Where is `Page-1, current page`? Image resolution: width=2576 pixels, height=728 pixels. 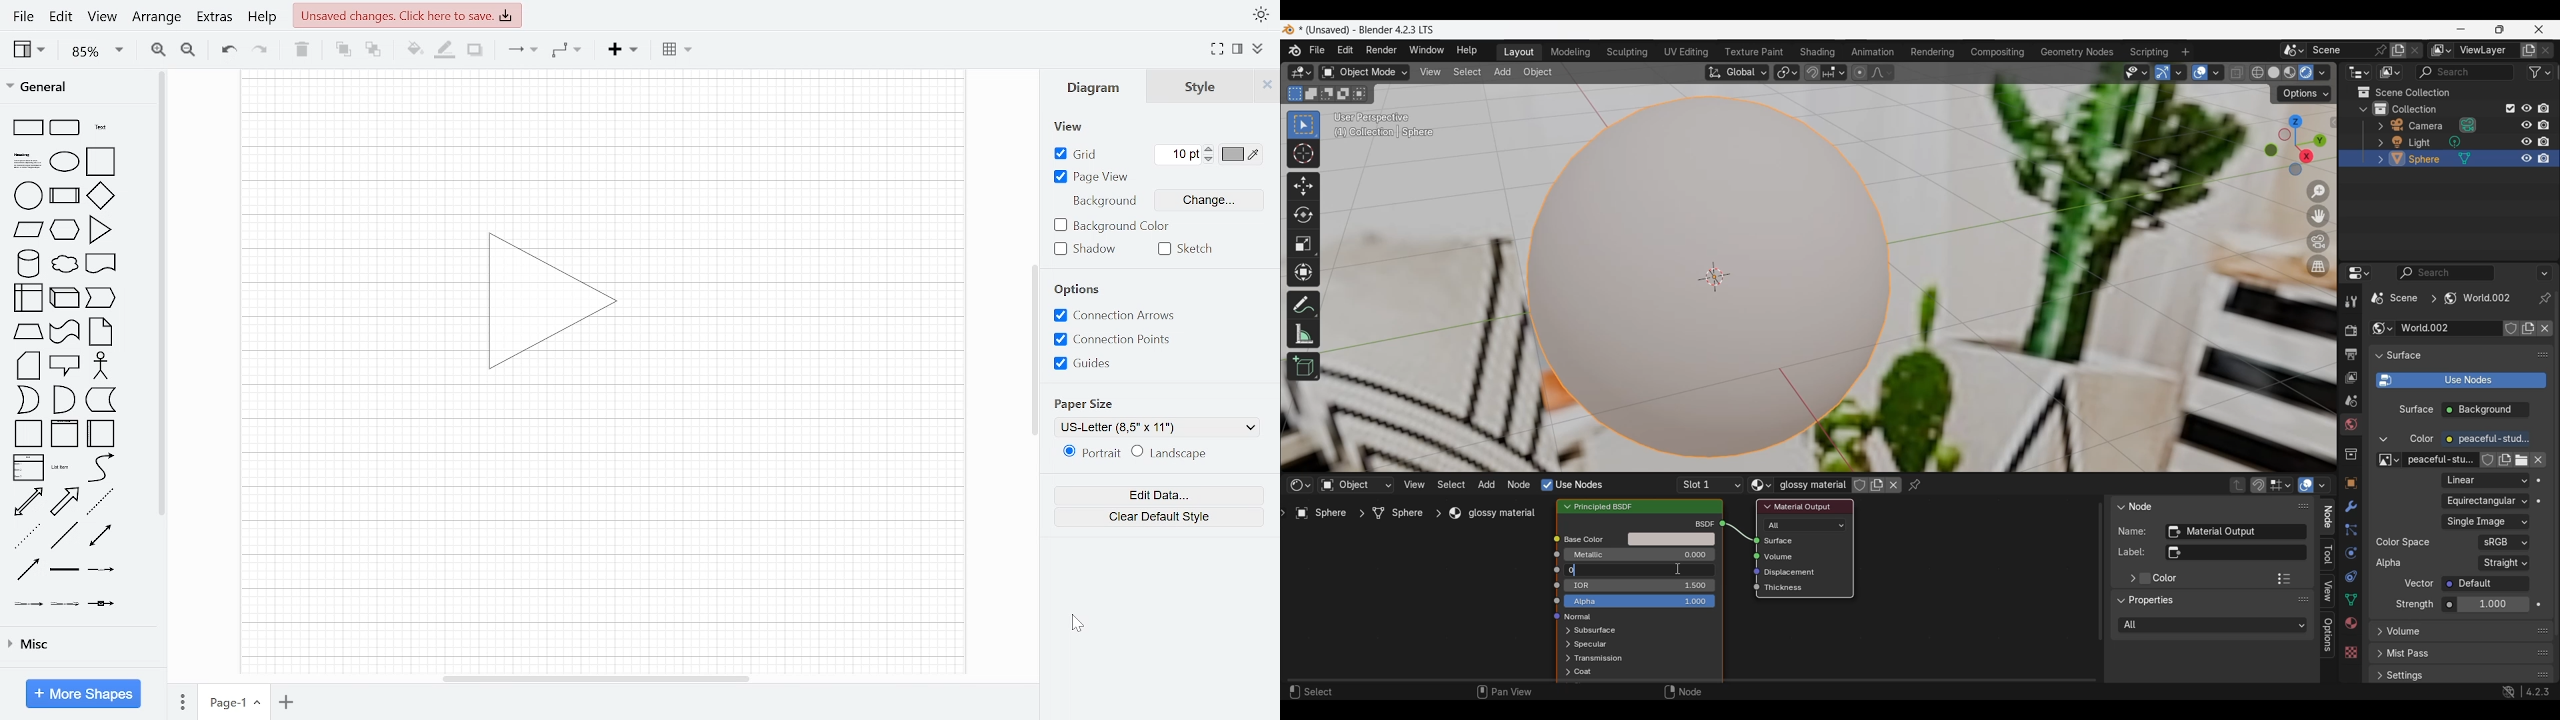 Page-1, current page is located at coordinates (234, 702).